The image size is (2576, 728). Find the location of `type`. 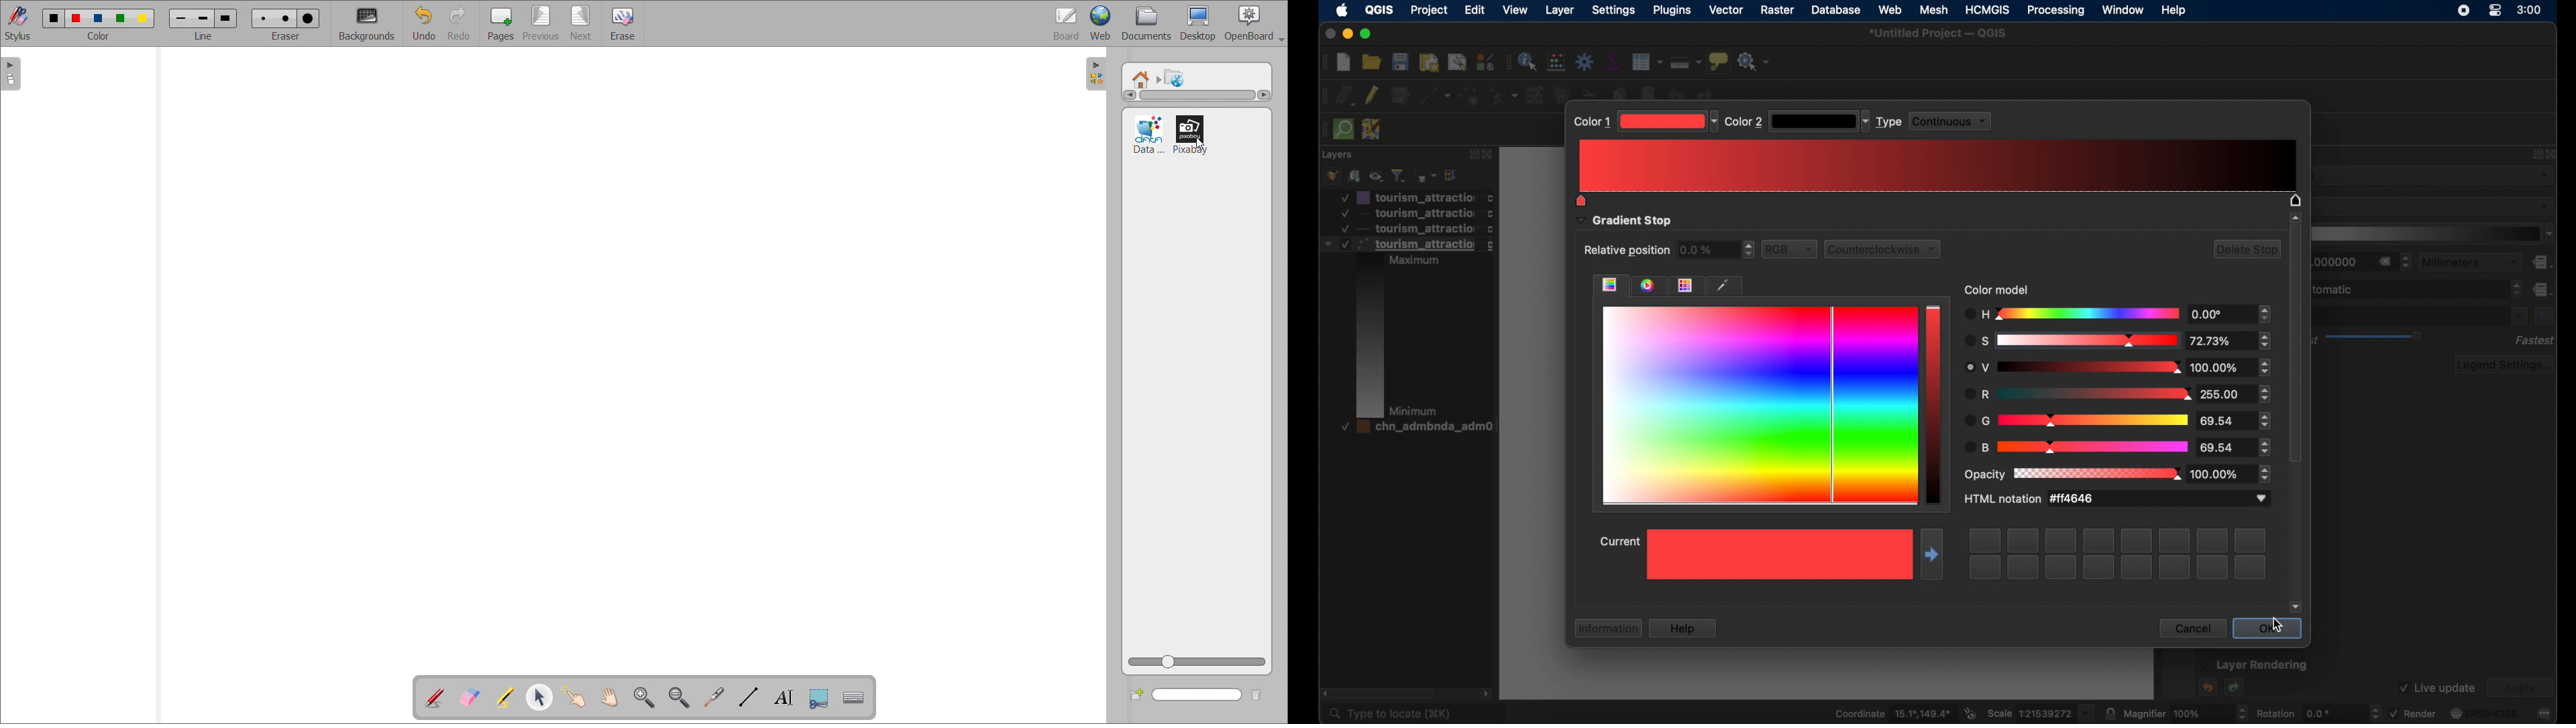

type is located at coordinates (1889, 122).